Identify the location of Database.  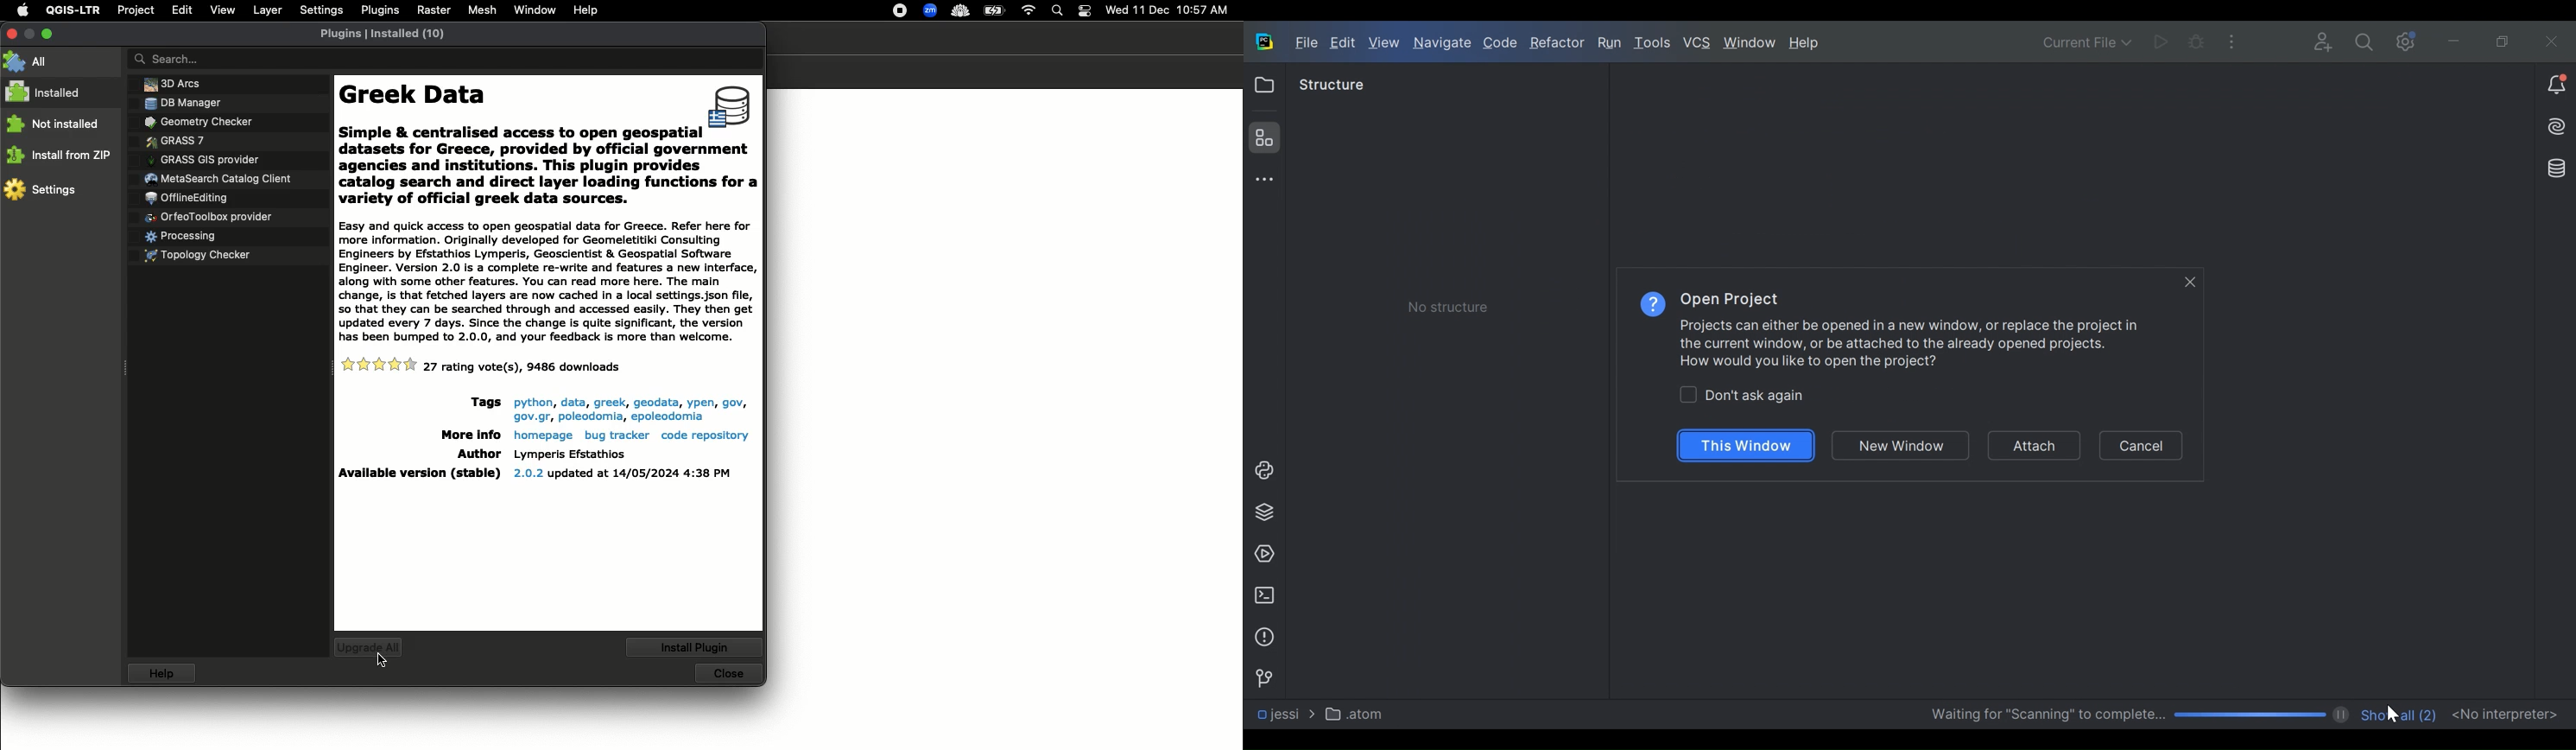
(2553, 167).